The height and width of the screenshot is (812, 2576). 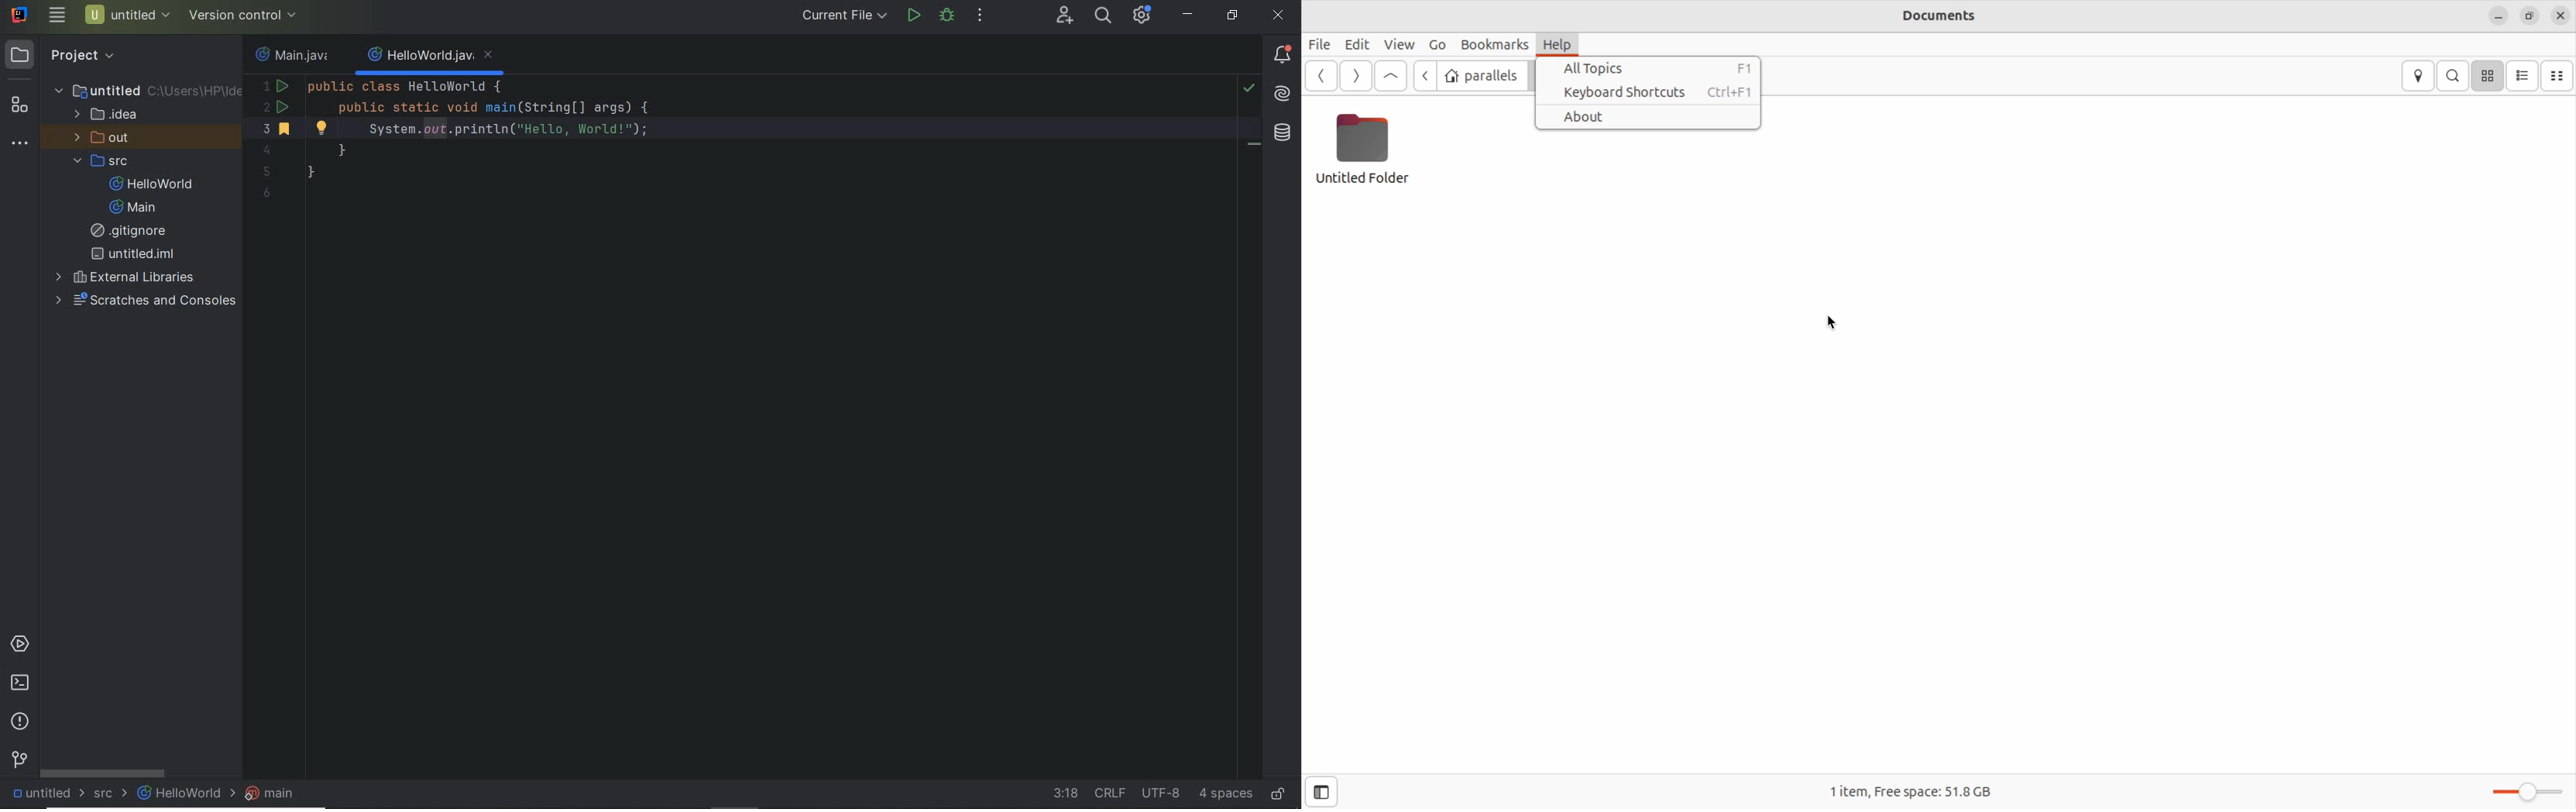 I want to click on search, so click(x=1101, y=17).